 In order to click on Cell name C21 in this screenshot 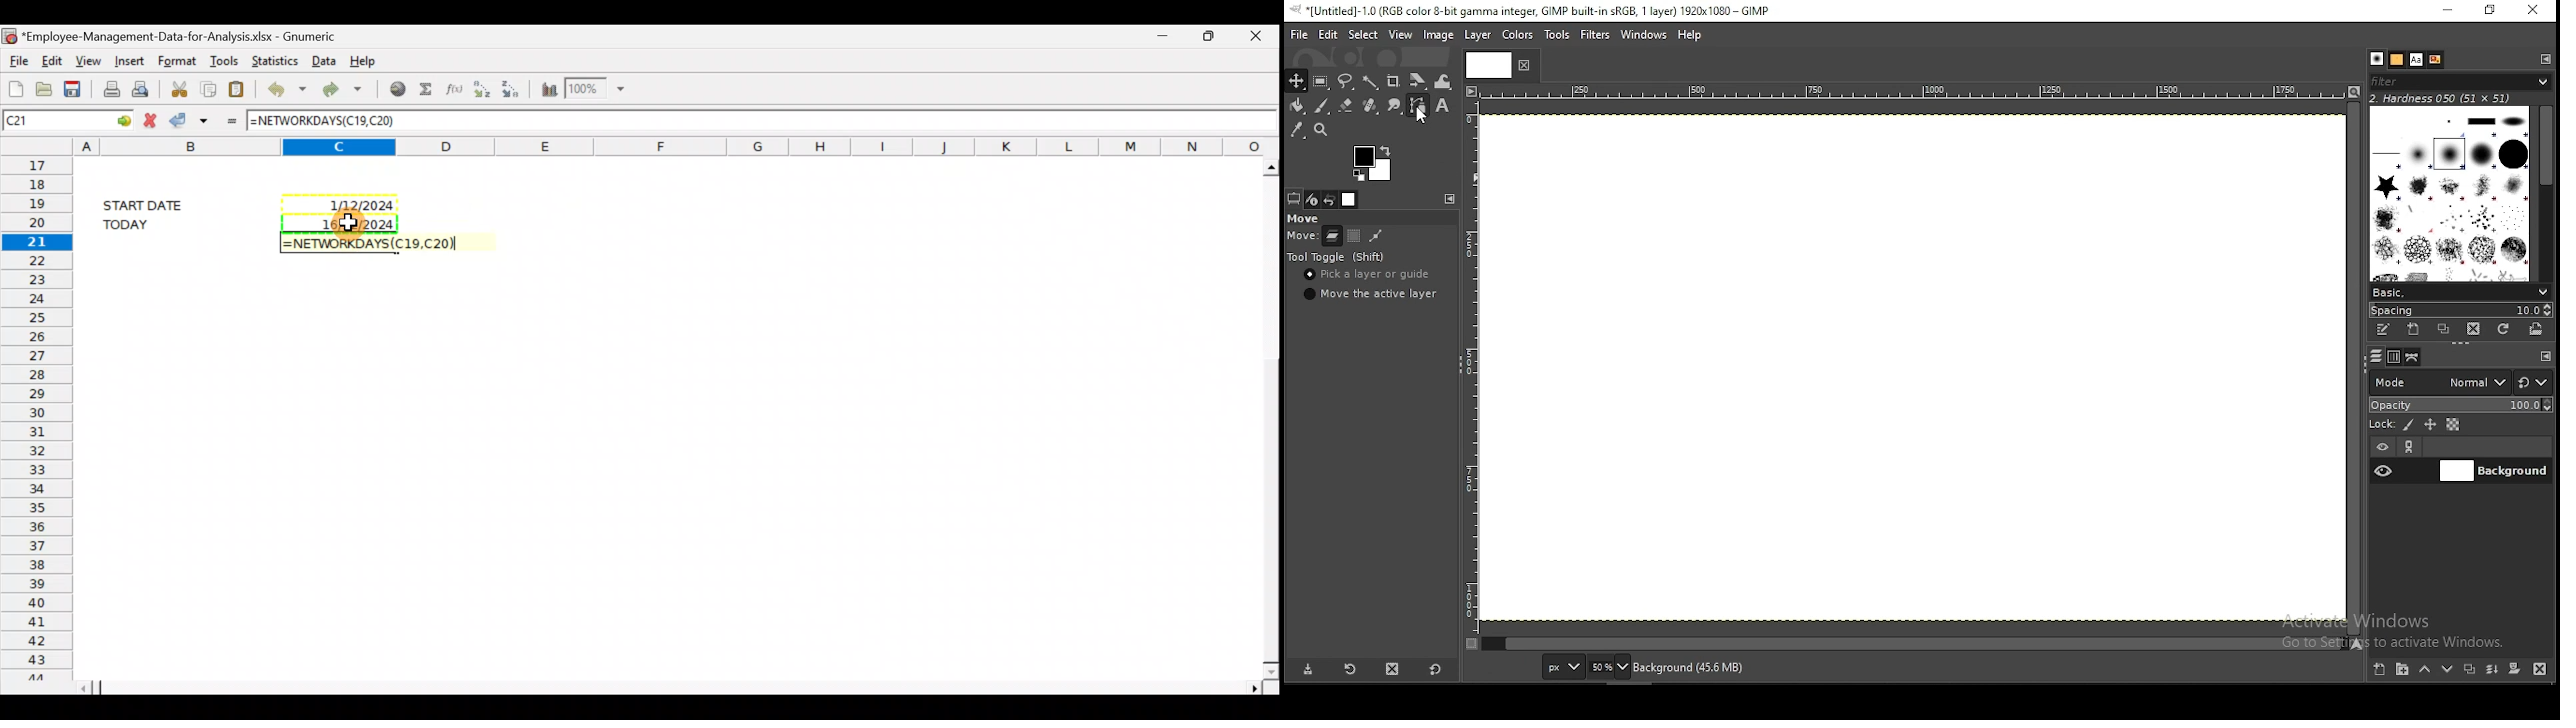, I will do `click(43, 119)`.